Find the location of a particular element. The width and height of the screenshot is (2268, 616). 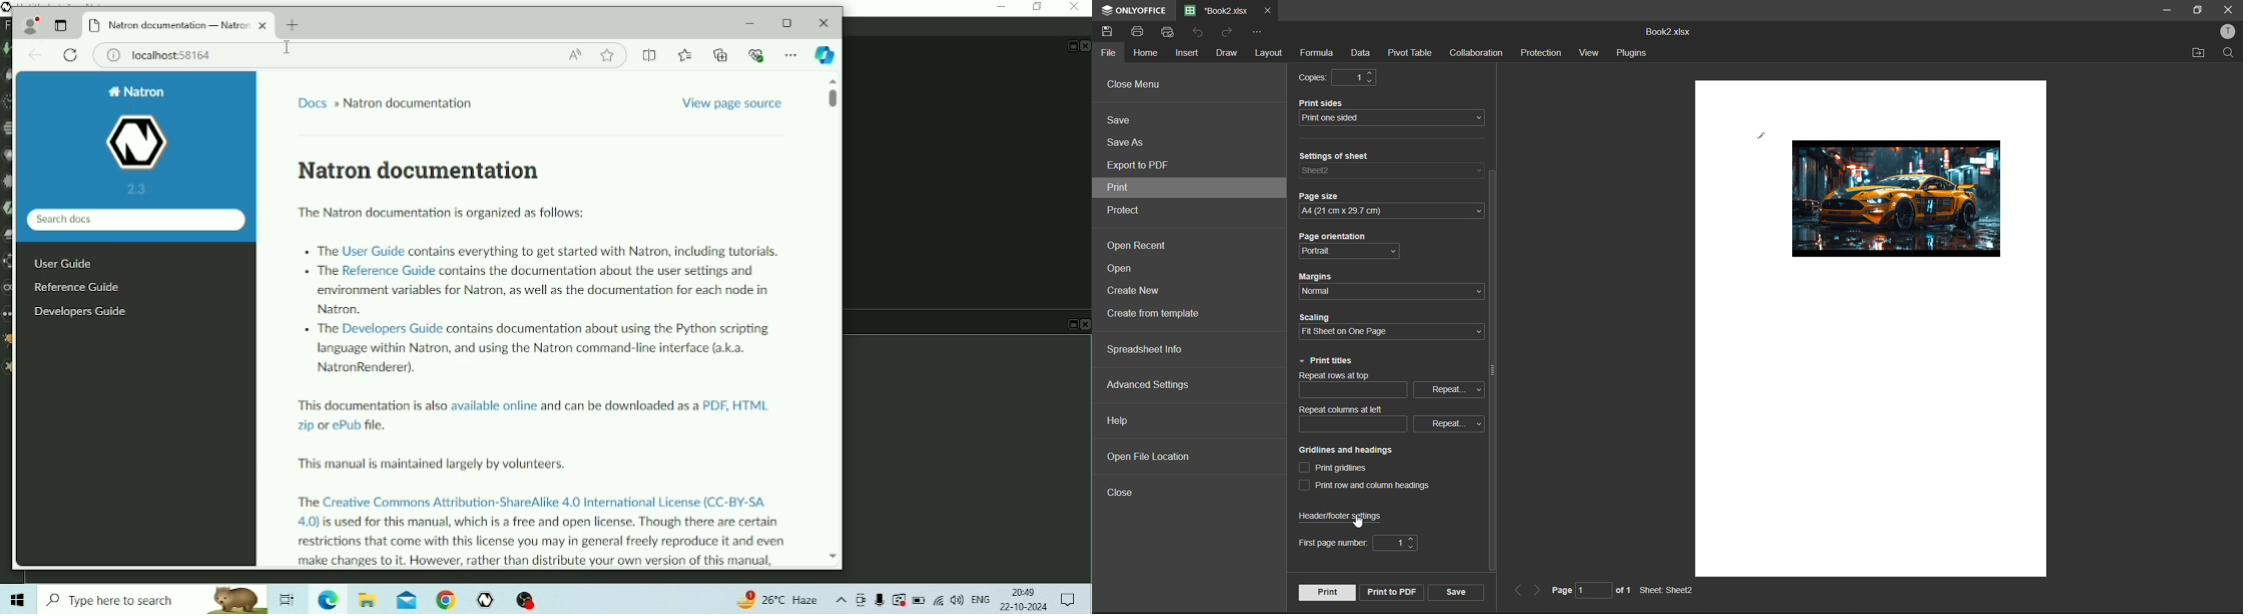

open is located at coordinates (1127, 270).